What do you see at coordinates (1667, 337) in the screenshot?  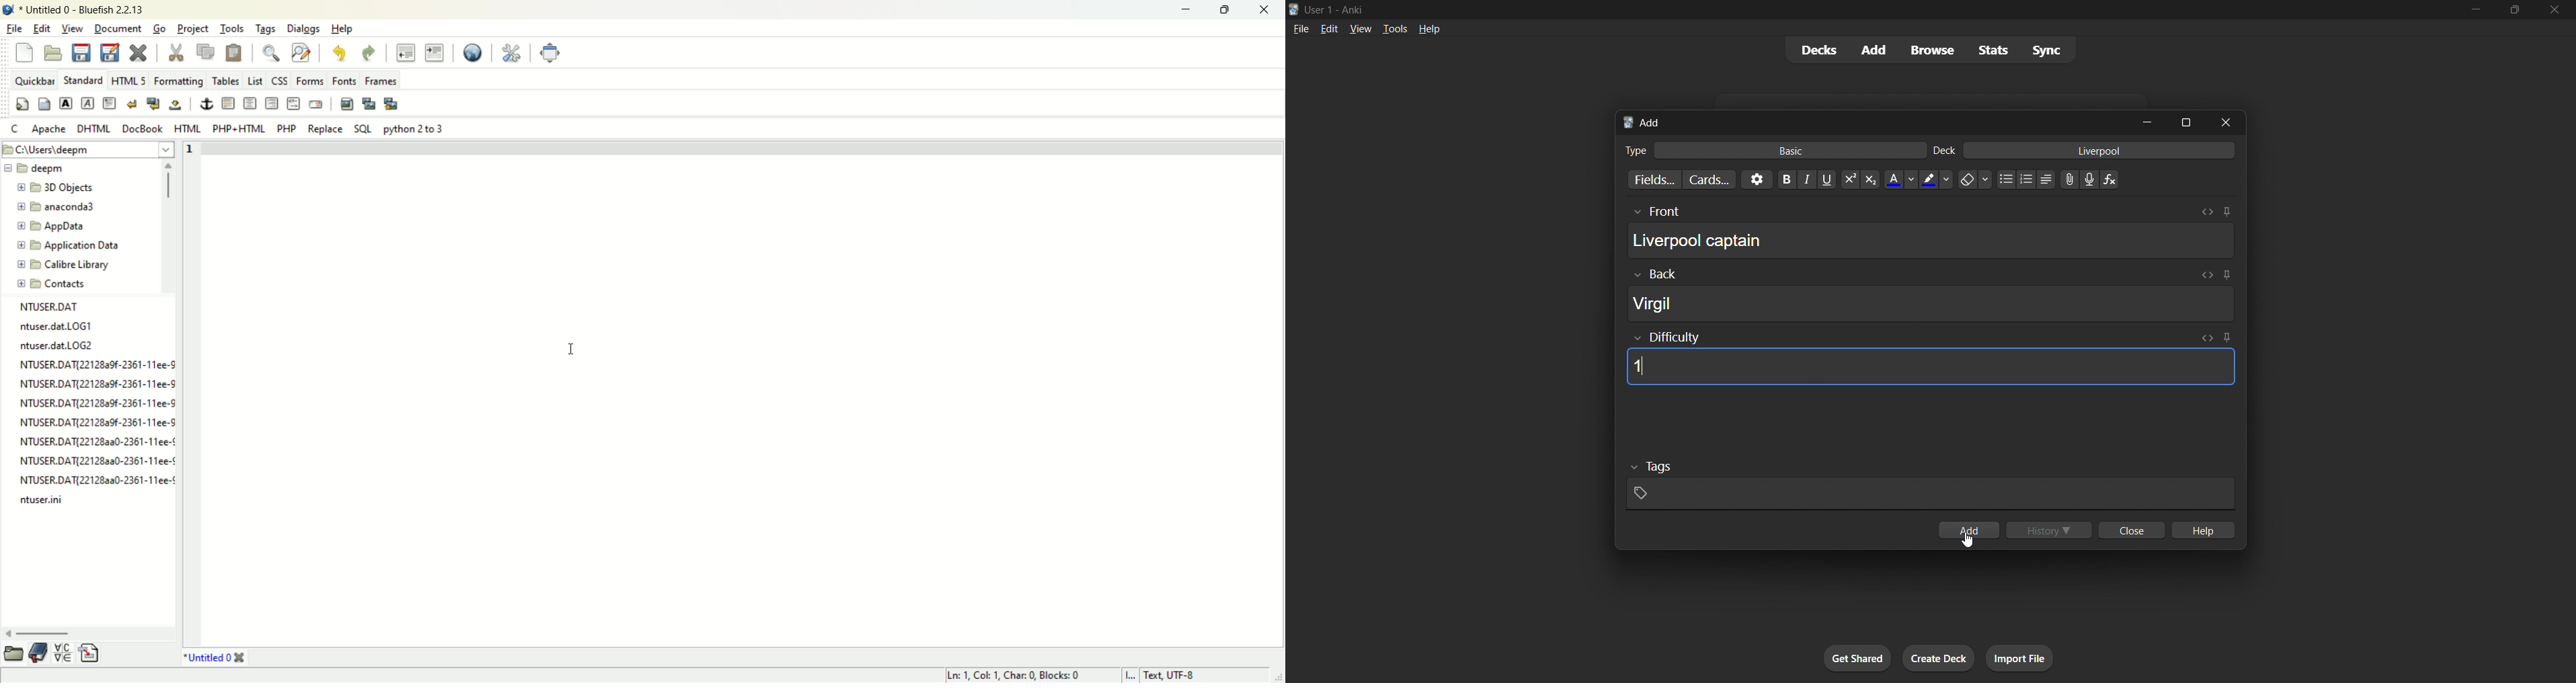 I see `Show/Hide Difficulty rating input box` at bounding box center [1667, 337].